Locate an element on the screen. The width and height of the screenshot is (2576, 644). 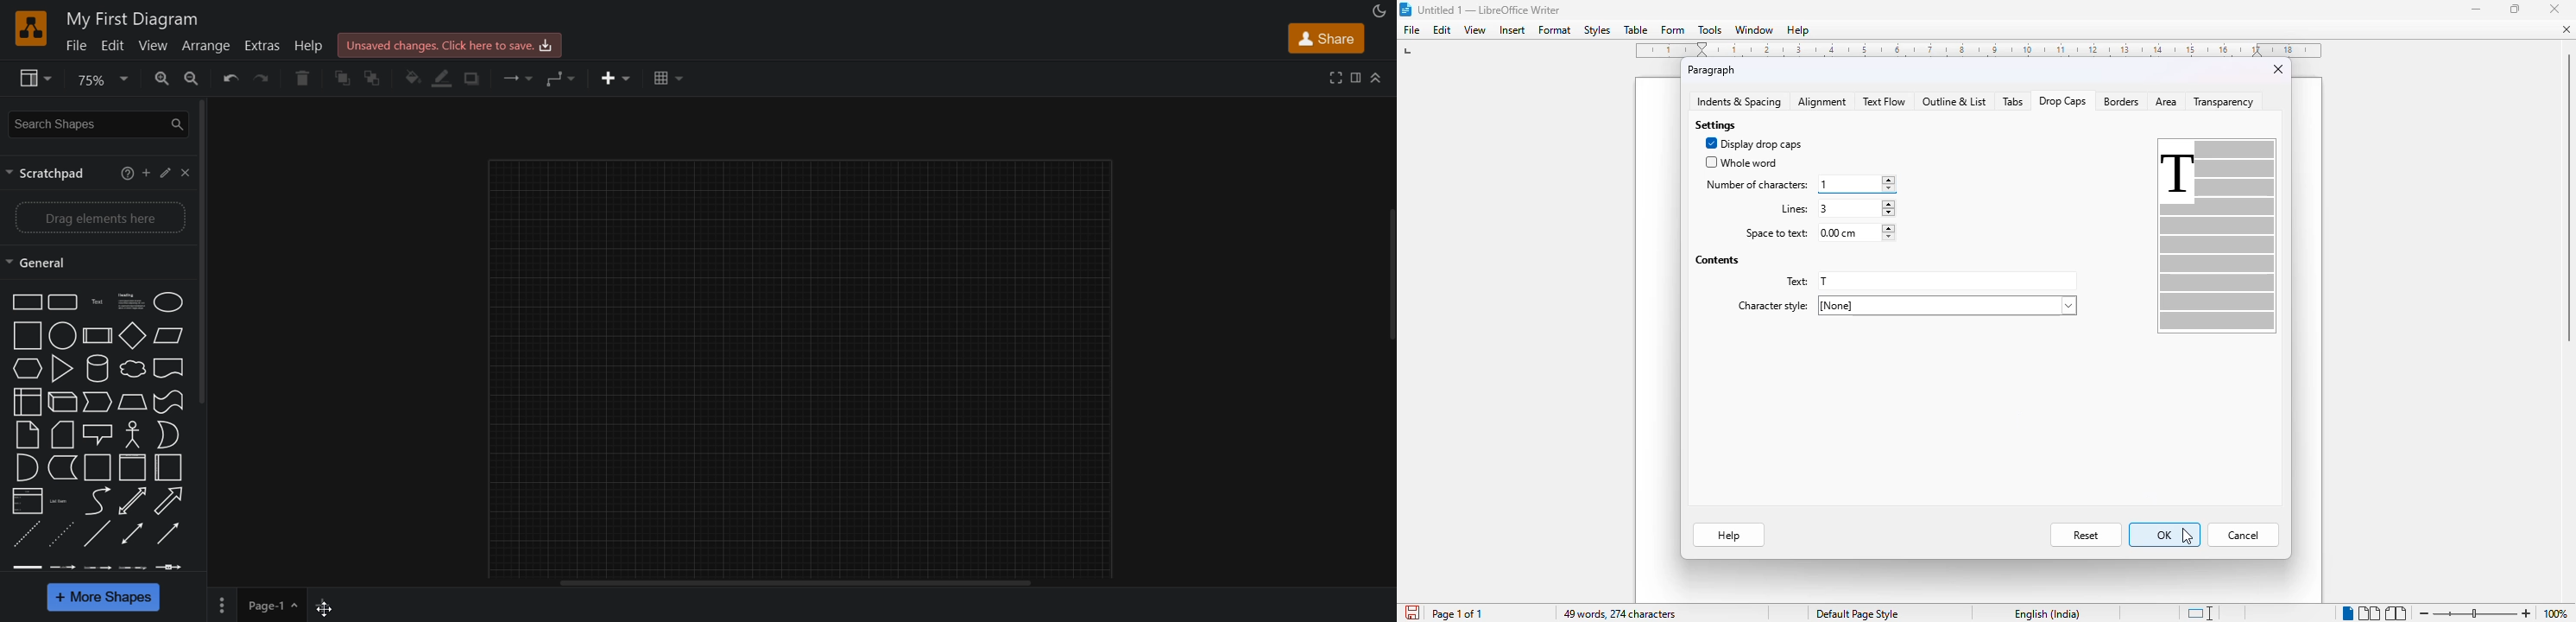
more shapes is located at coordinates (103, 599).